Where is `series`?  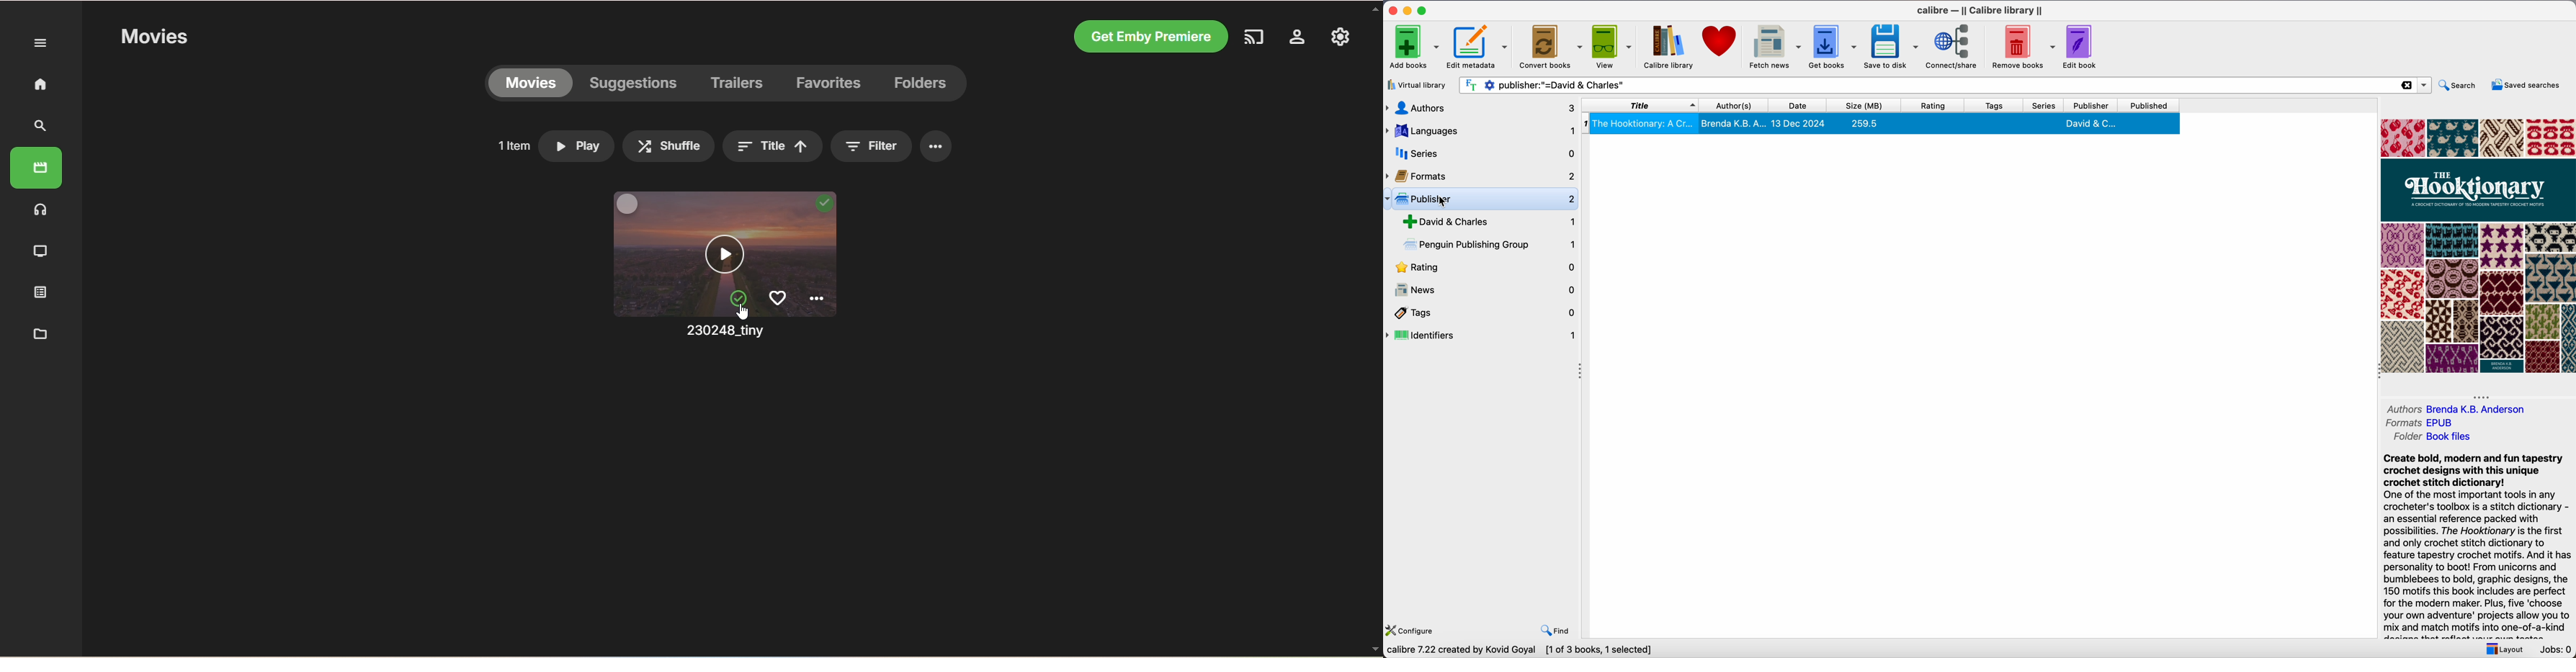
series is located at coordinates (1480, 153).